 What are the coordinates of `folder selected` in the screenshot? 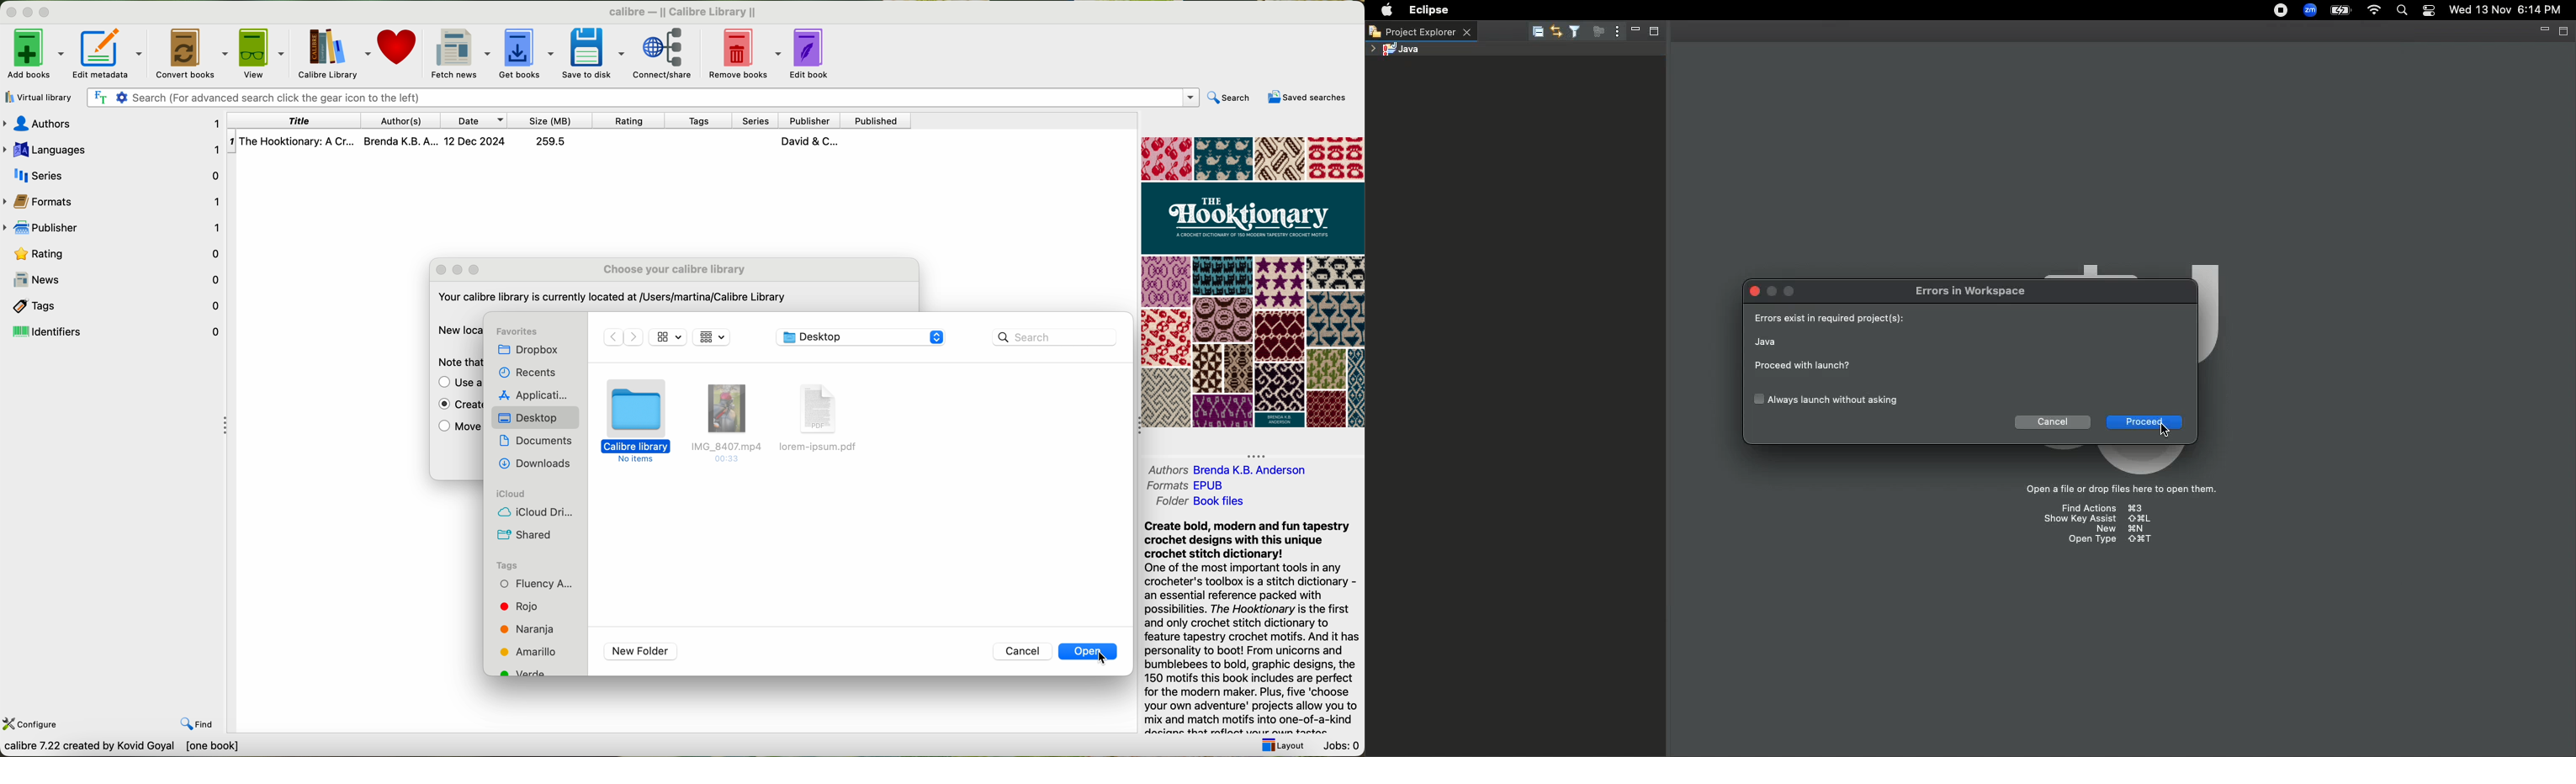 It's located at (638, 422).